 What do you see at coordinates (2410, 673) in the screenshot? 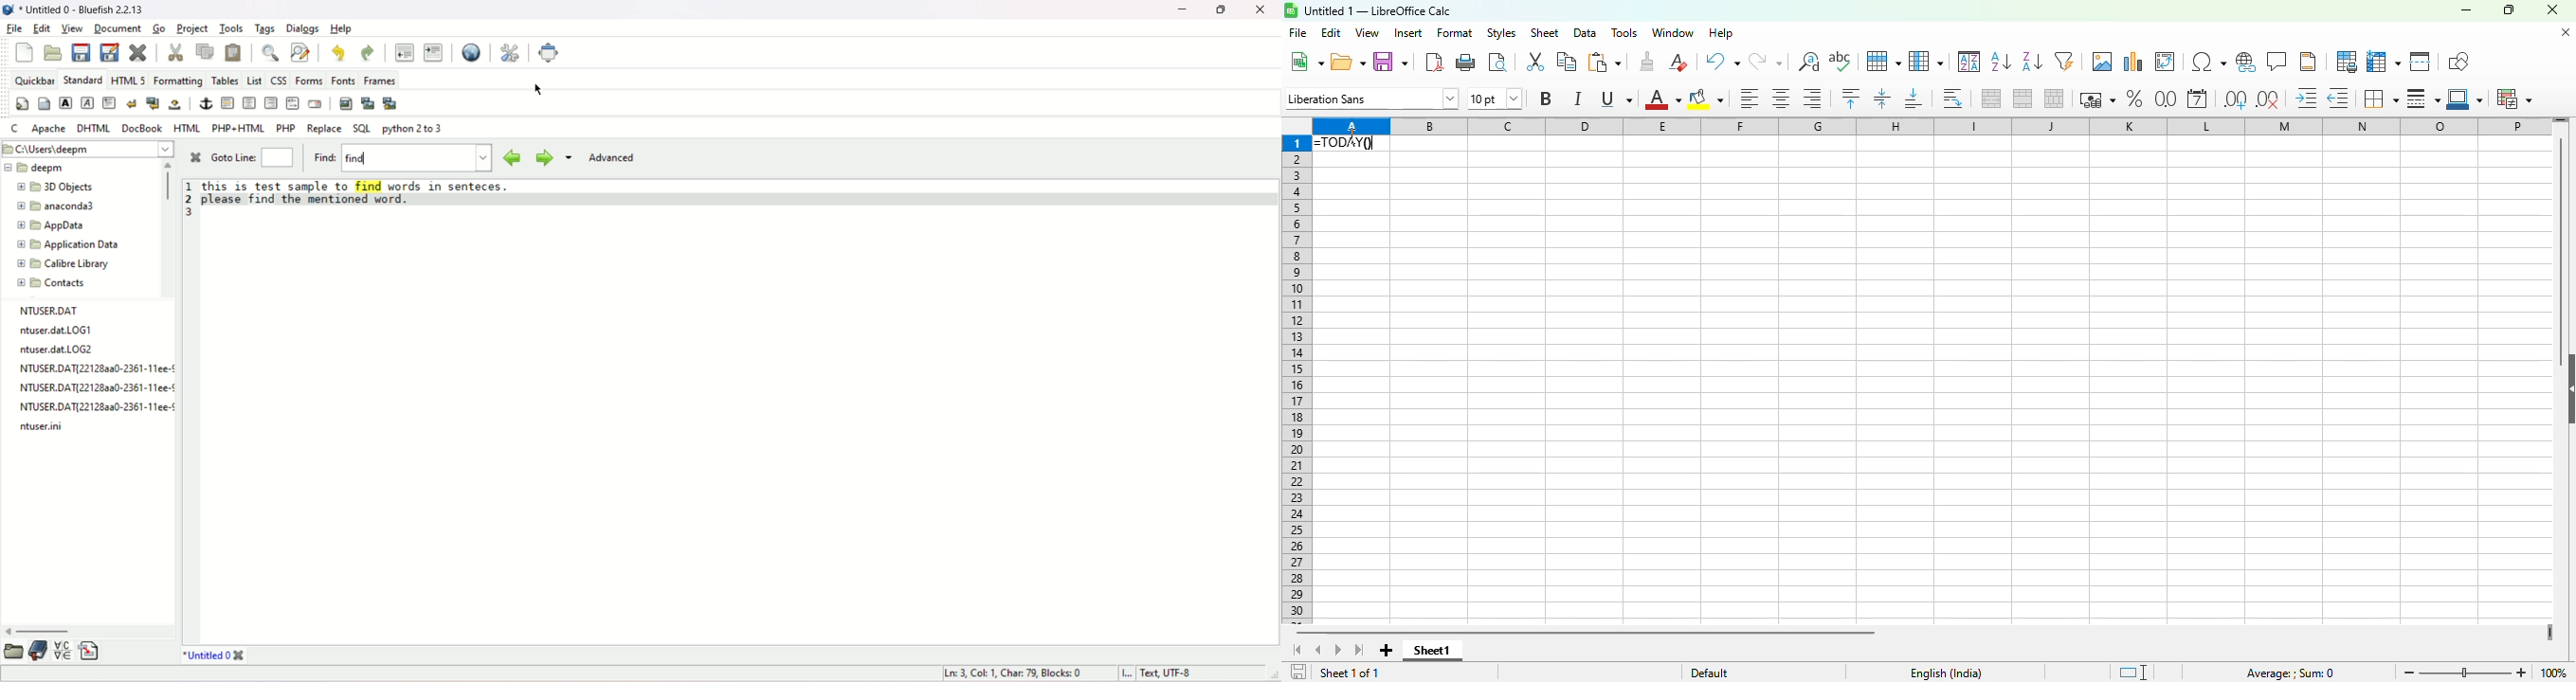
I see `zoom out` at bounding box center [2410, 673].